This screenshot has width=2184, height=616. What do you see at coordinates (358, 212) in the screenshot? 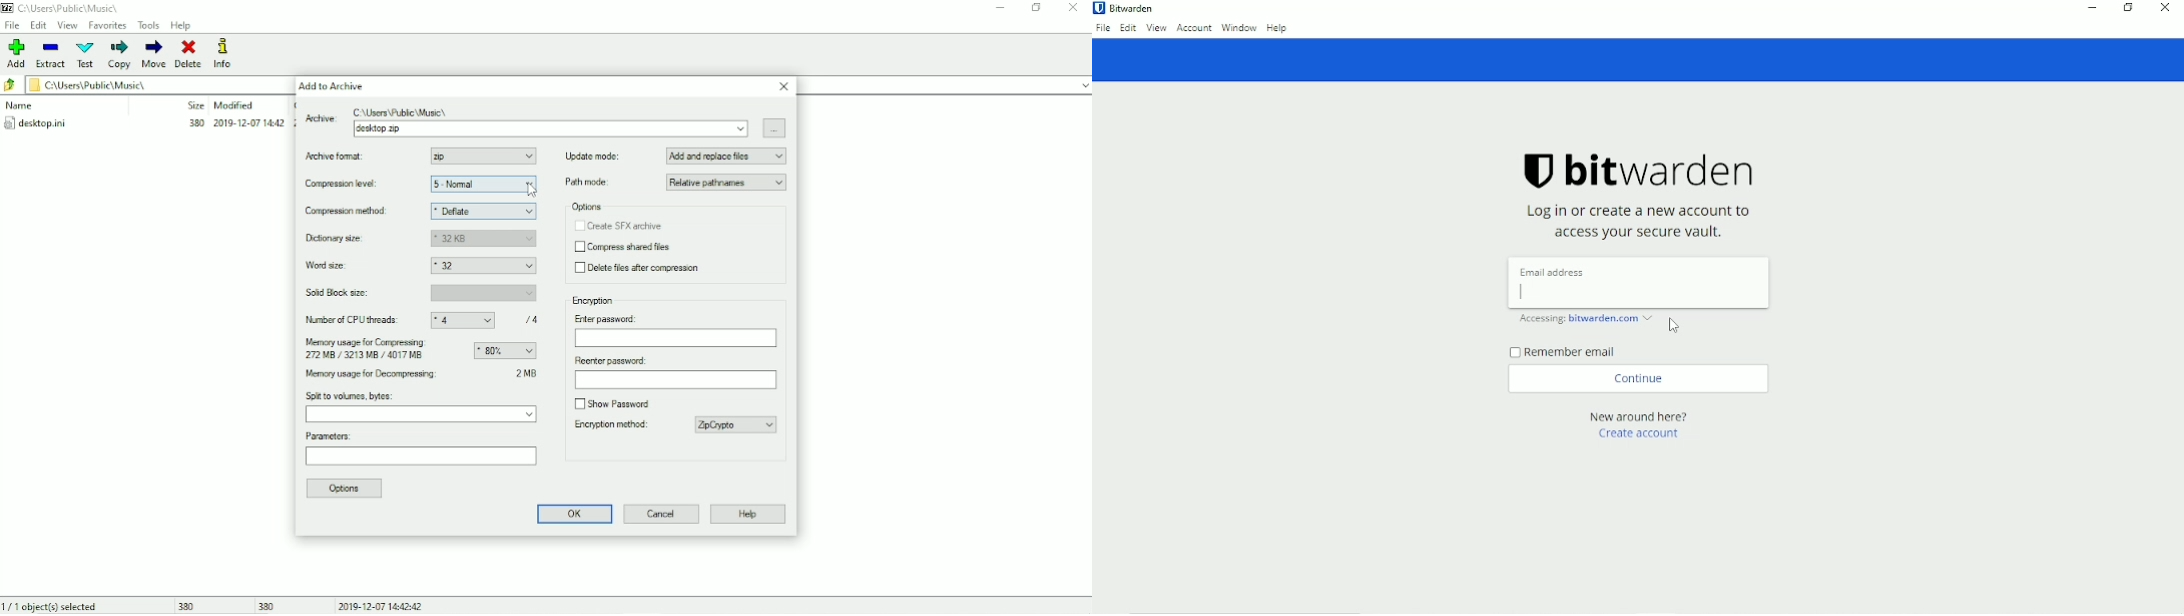
I see `Compression method` at bounding box center [358, 212].